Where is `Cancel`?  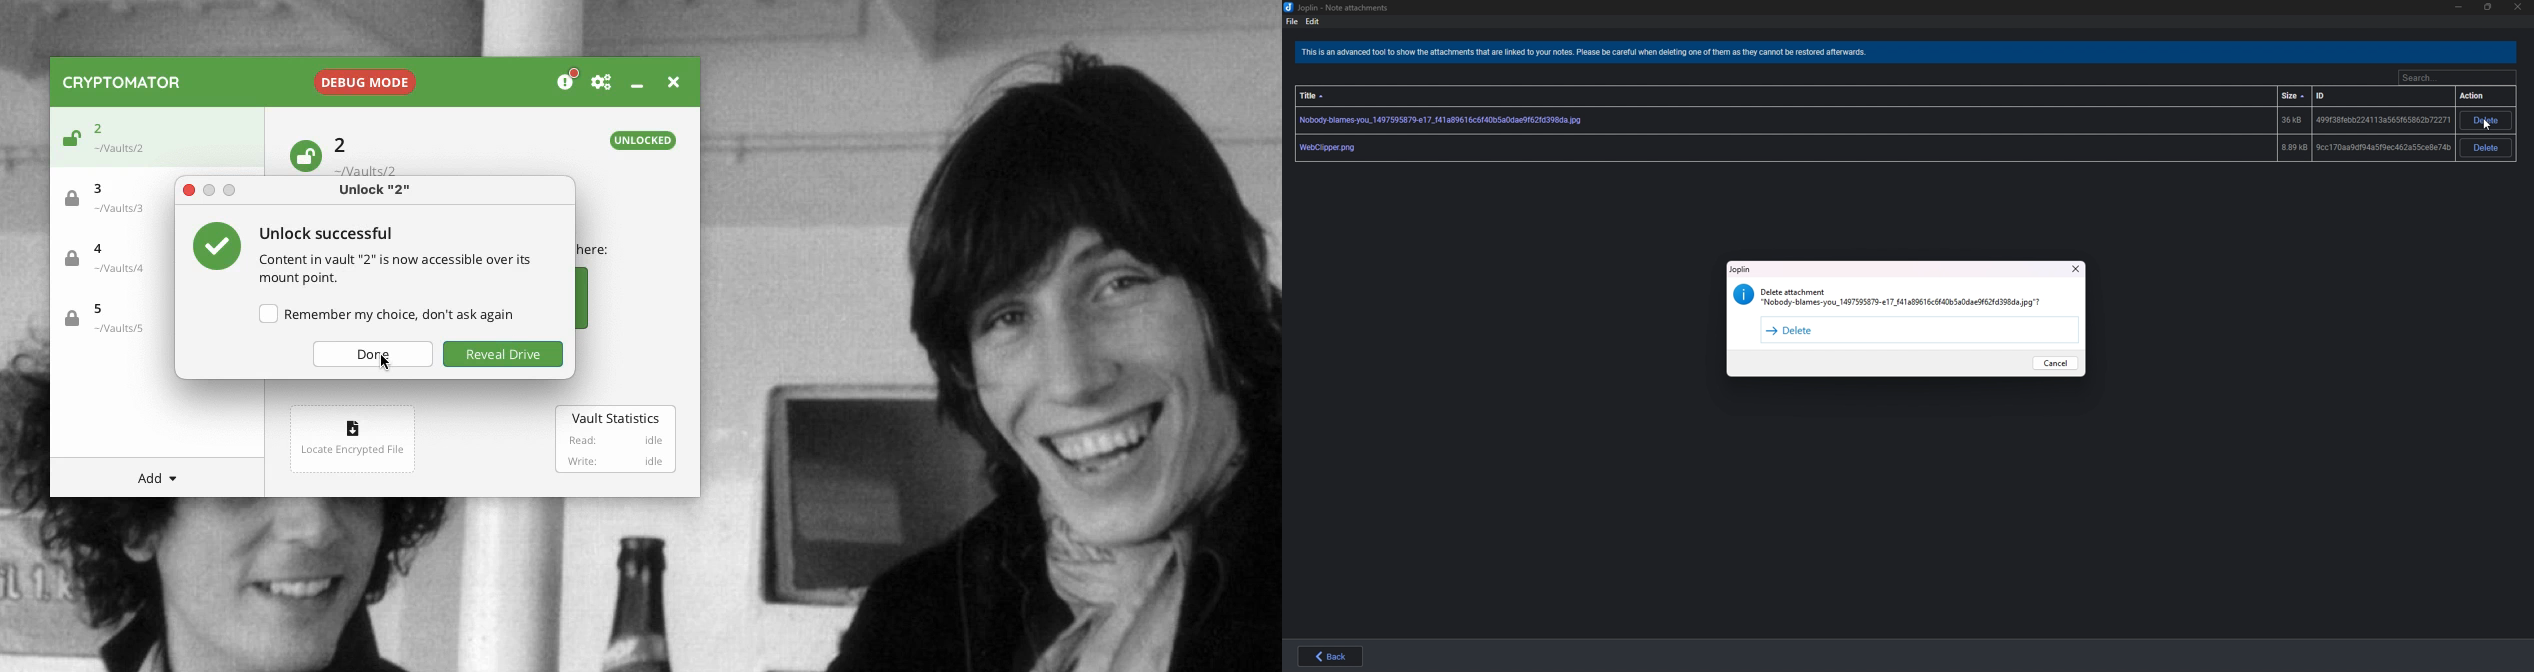
Cancel is located at coordinates (2056, 363).